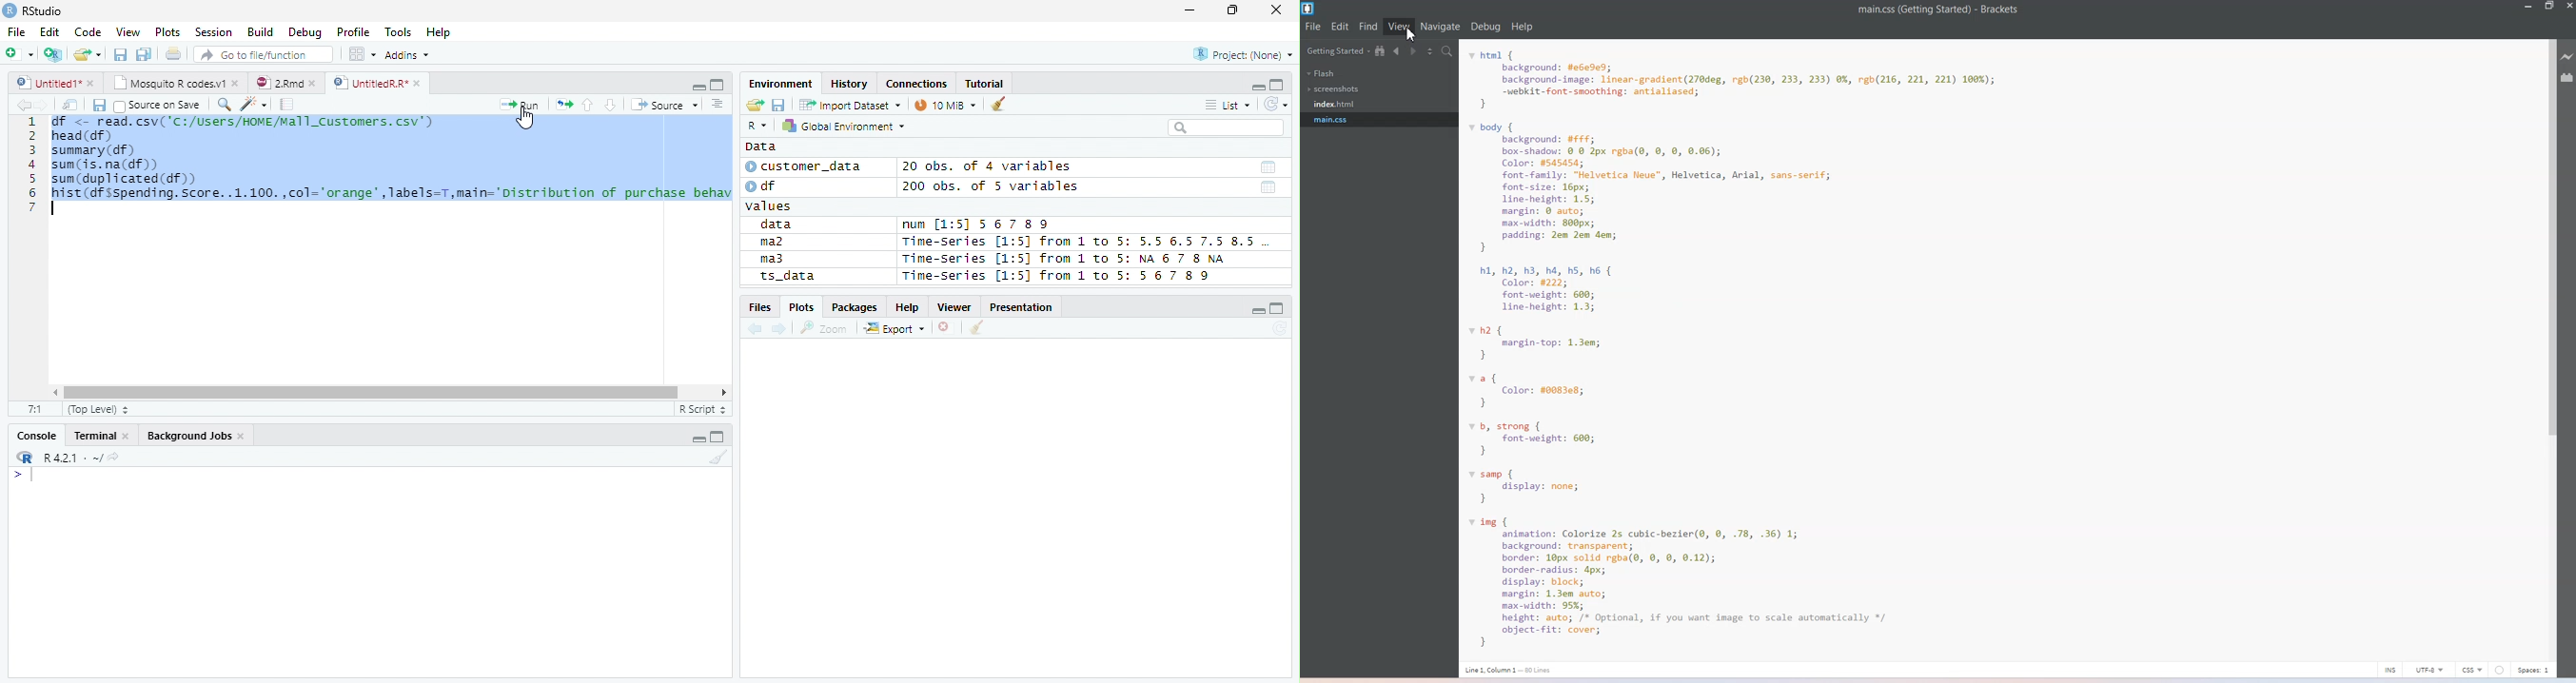 This screenshot has height=700, width=2576. I want to click on Show document outline, so click(716, 104).